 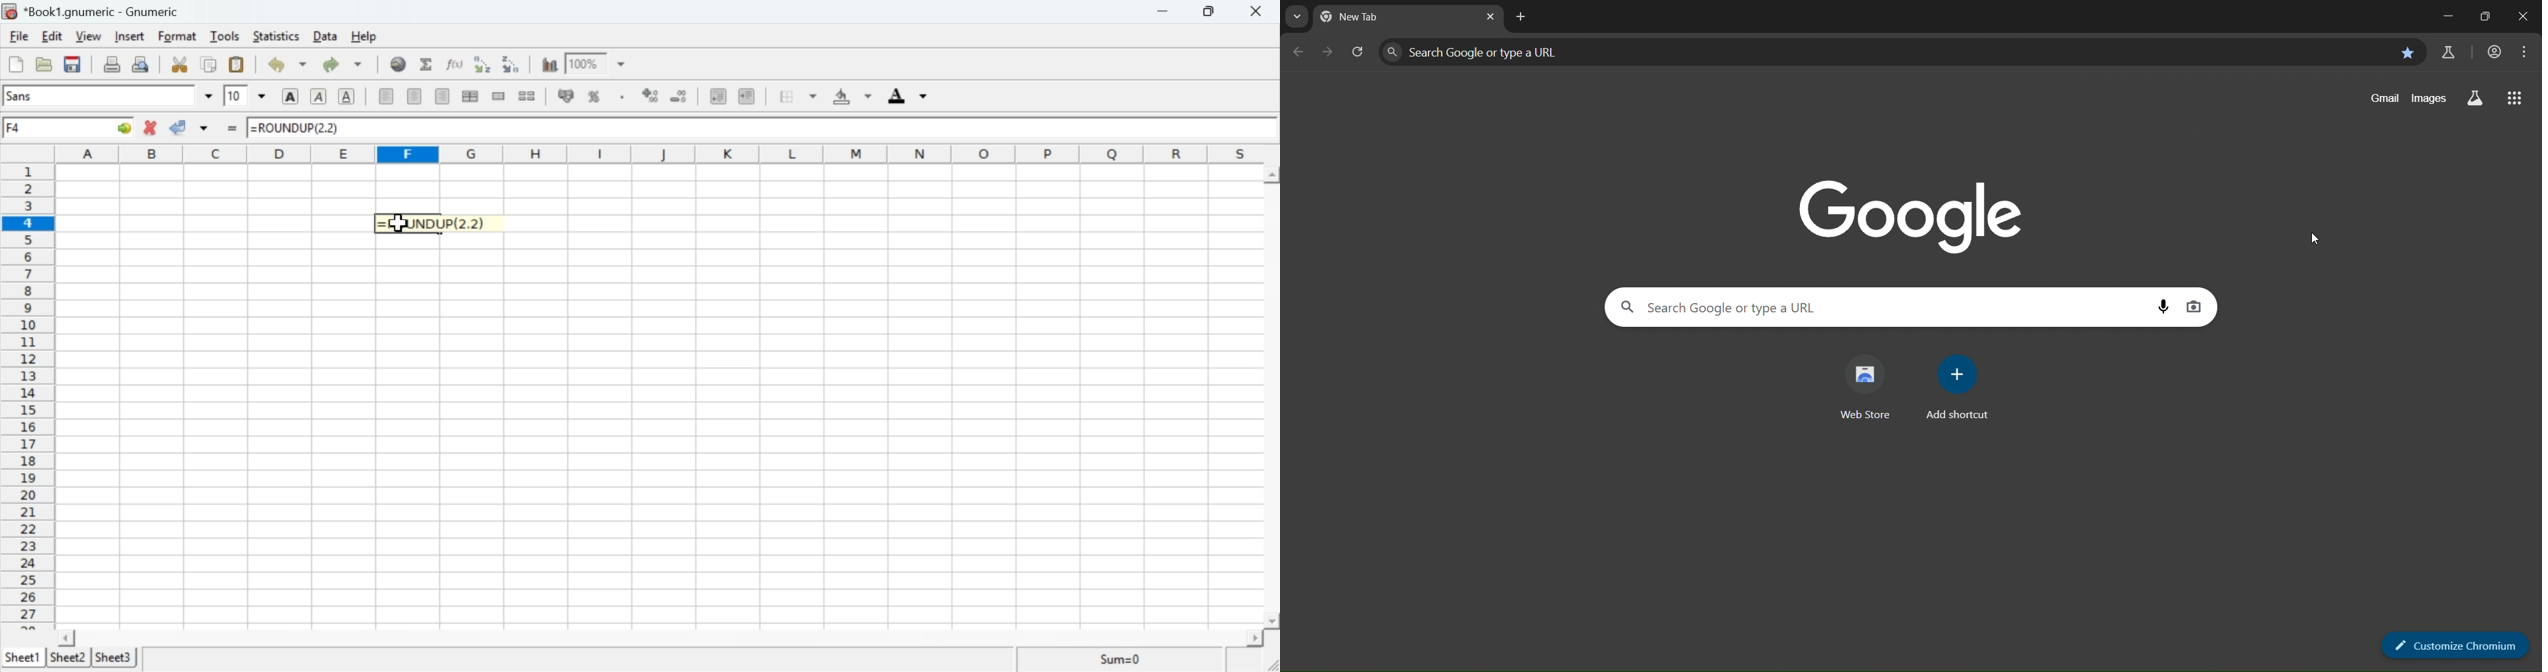 What do you see at coordinates (21, 36) in the screenshot?
I see `File` at bounding box center [21, 36].